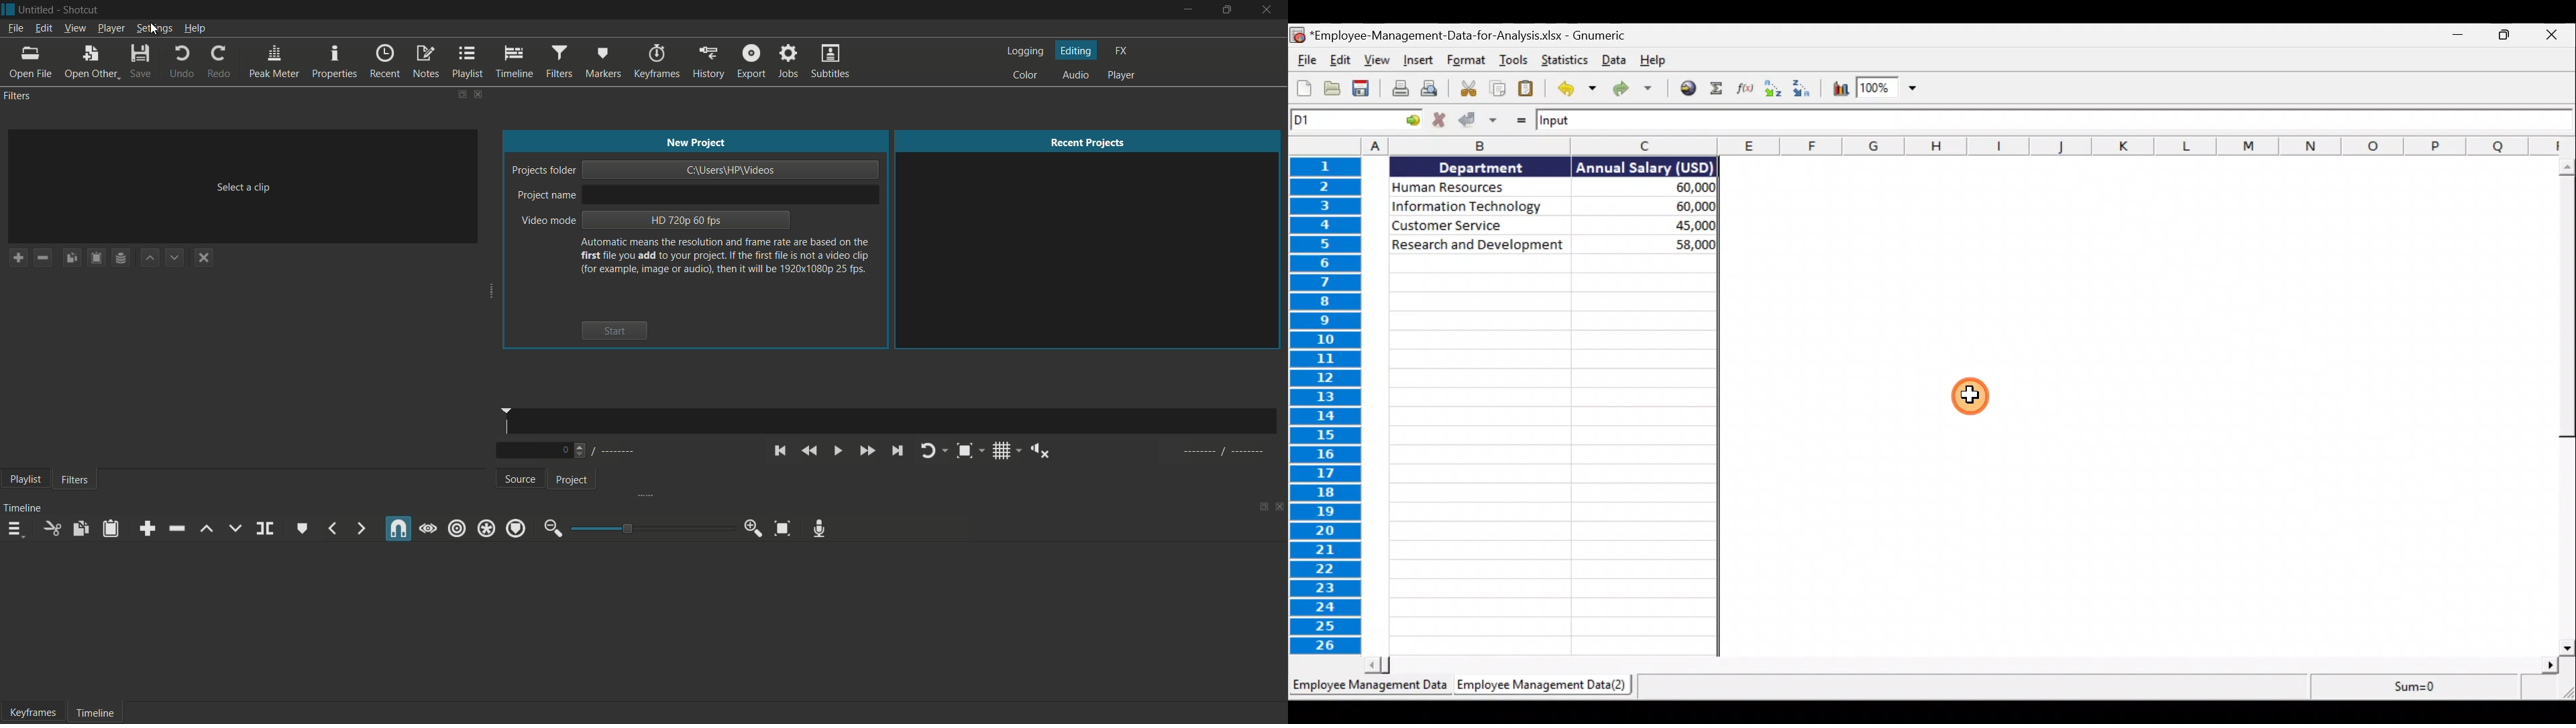 The height and width of the screenshot is (728, 2576). What do you see at coordinates (838, 451) in the screenshot?
I see `toggle play or pause` at bounding box center [838, 451].